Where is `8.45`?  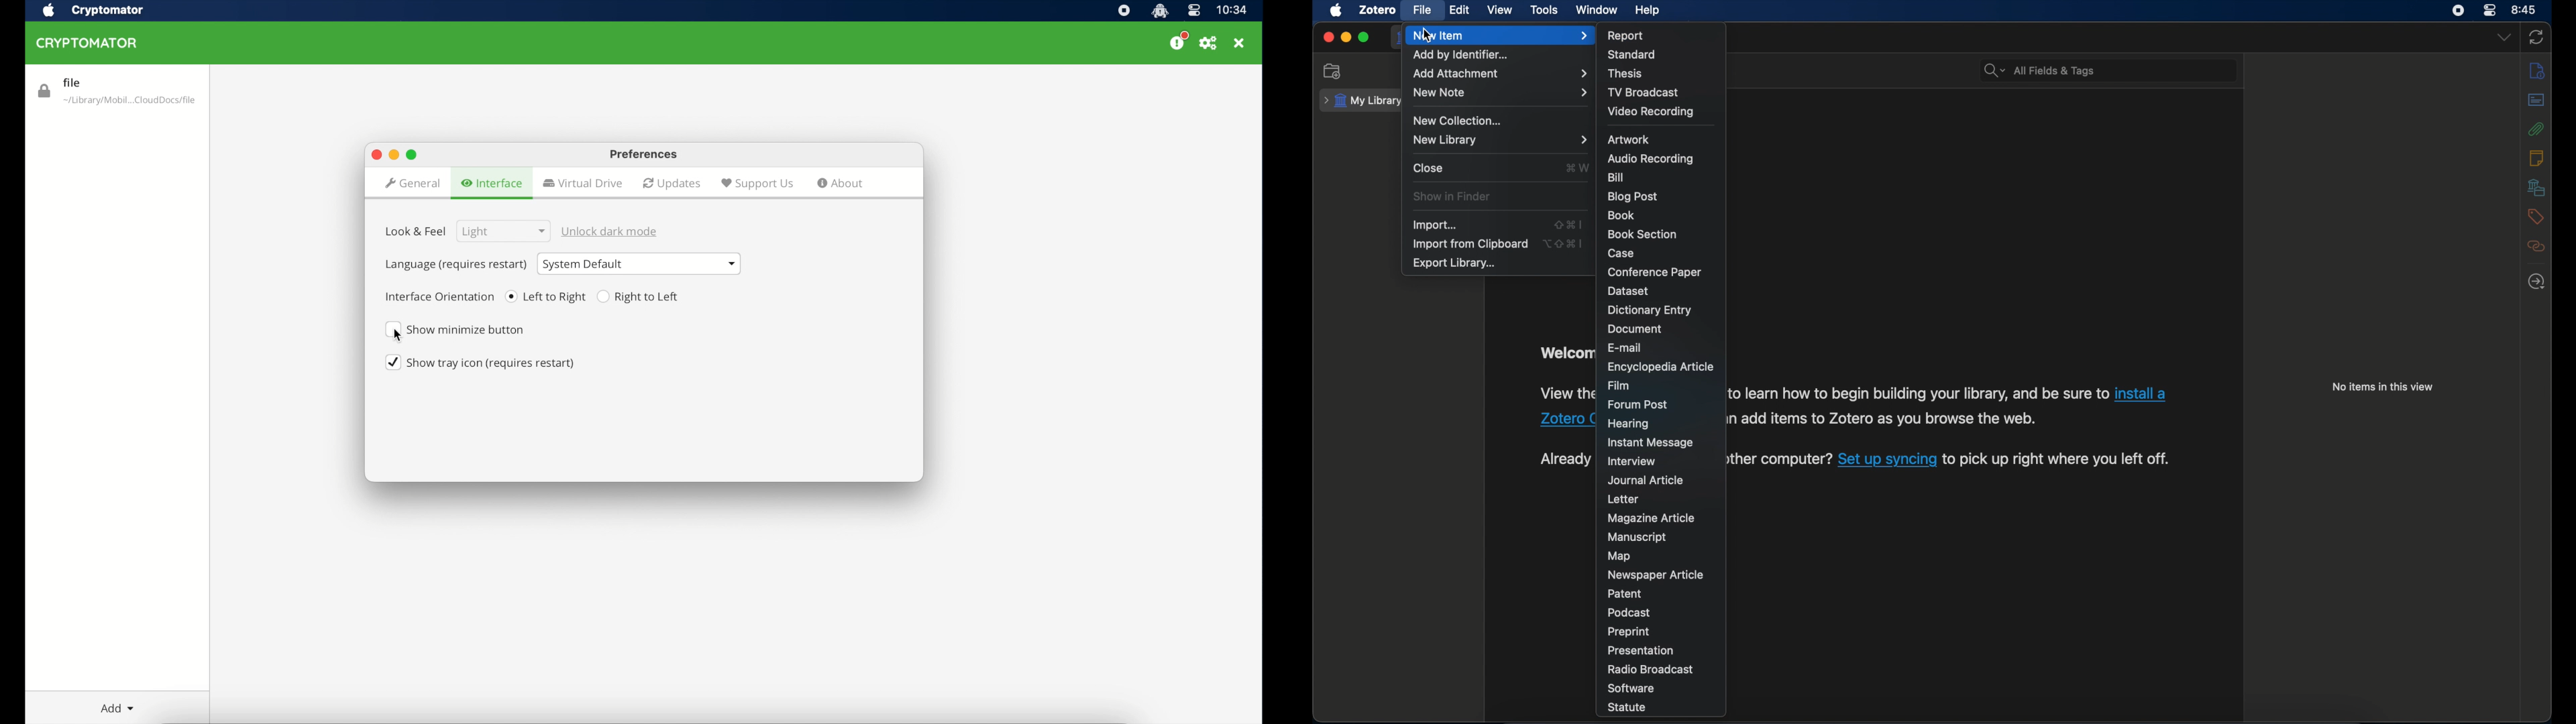 8.45 is located at coordinates (2524, 9).